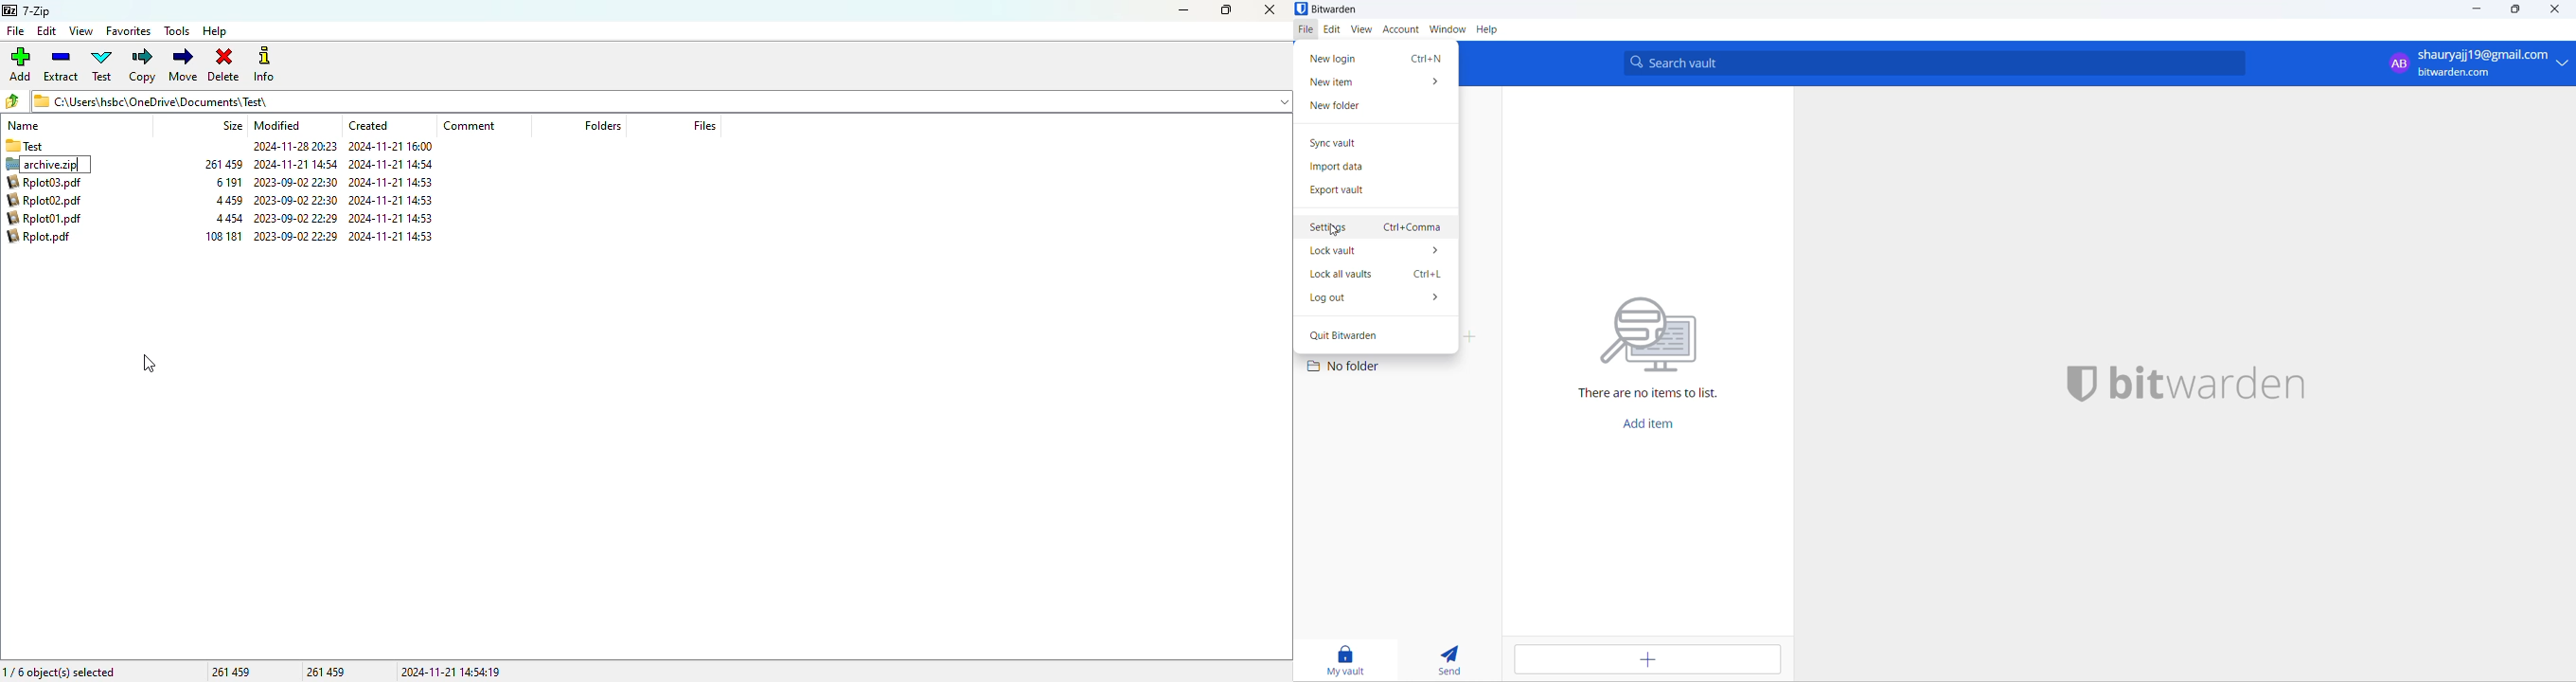  What do you see at coordinates (1373, 193) in the screenshot?
I see `export vault` at bounding box center [1373, 193].